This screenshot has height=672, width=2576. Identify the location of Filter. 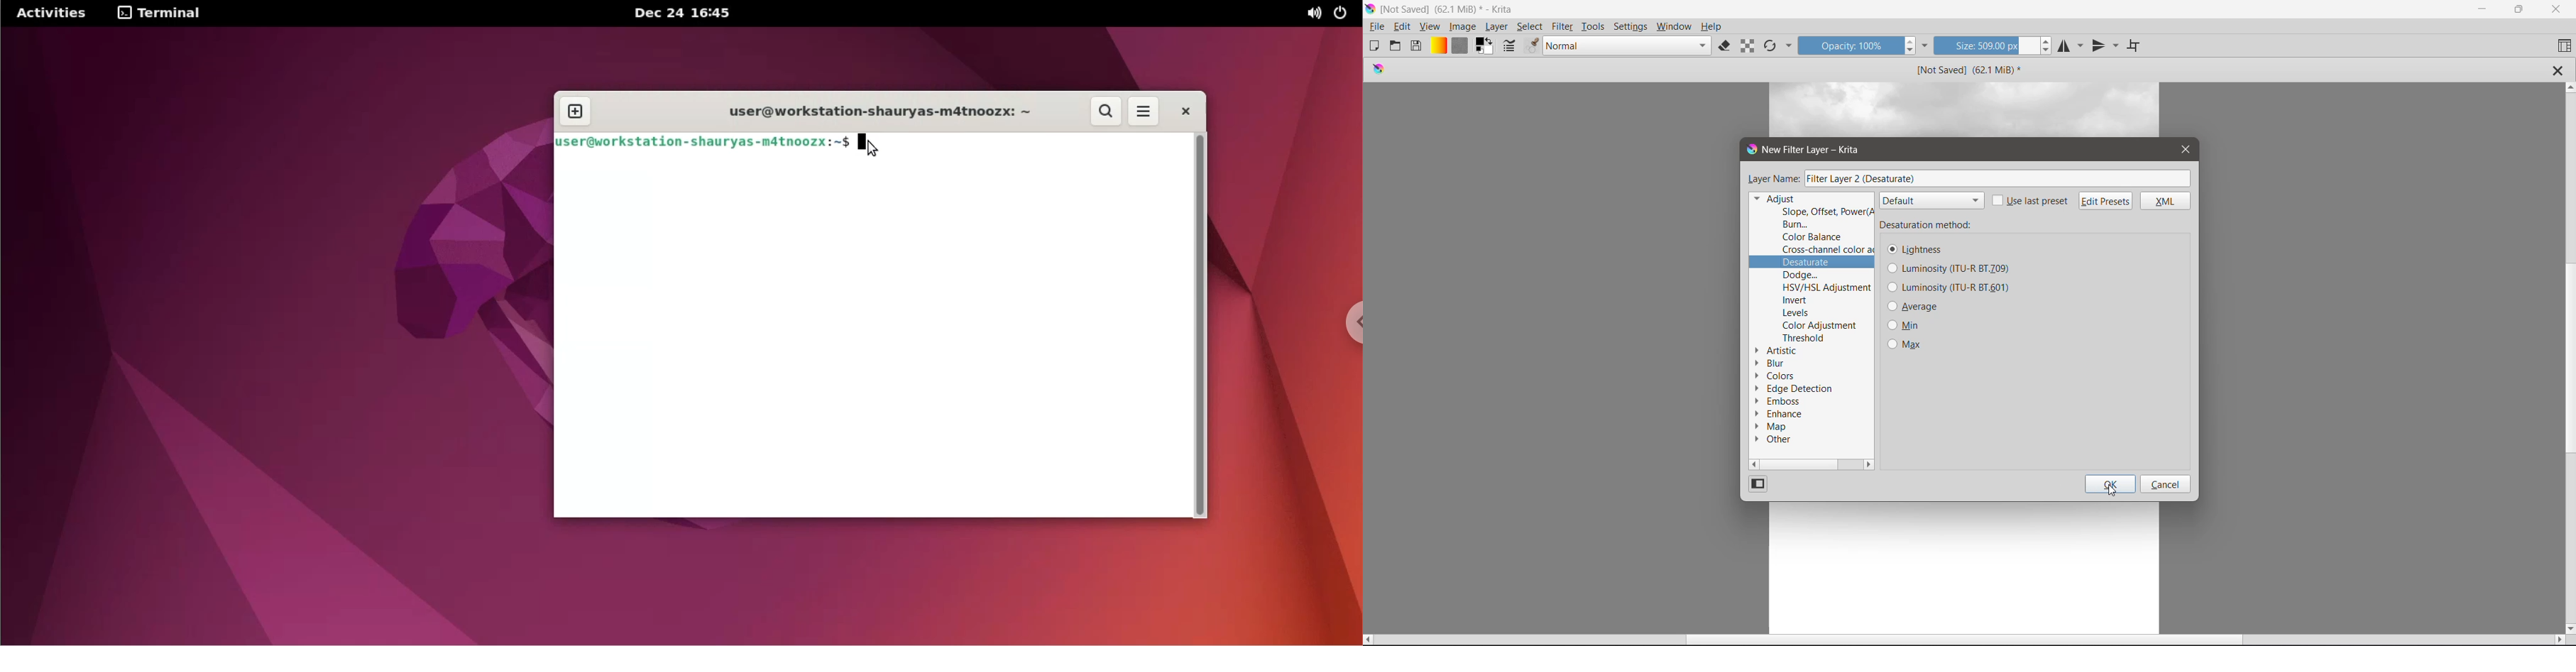
(1563, 27).